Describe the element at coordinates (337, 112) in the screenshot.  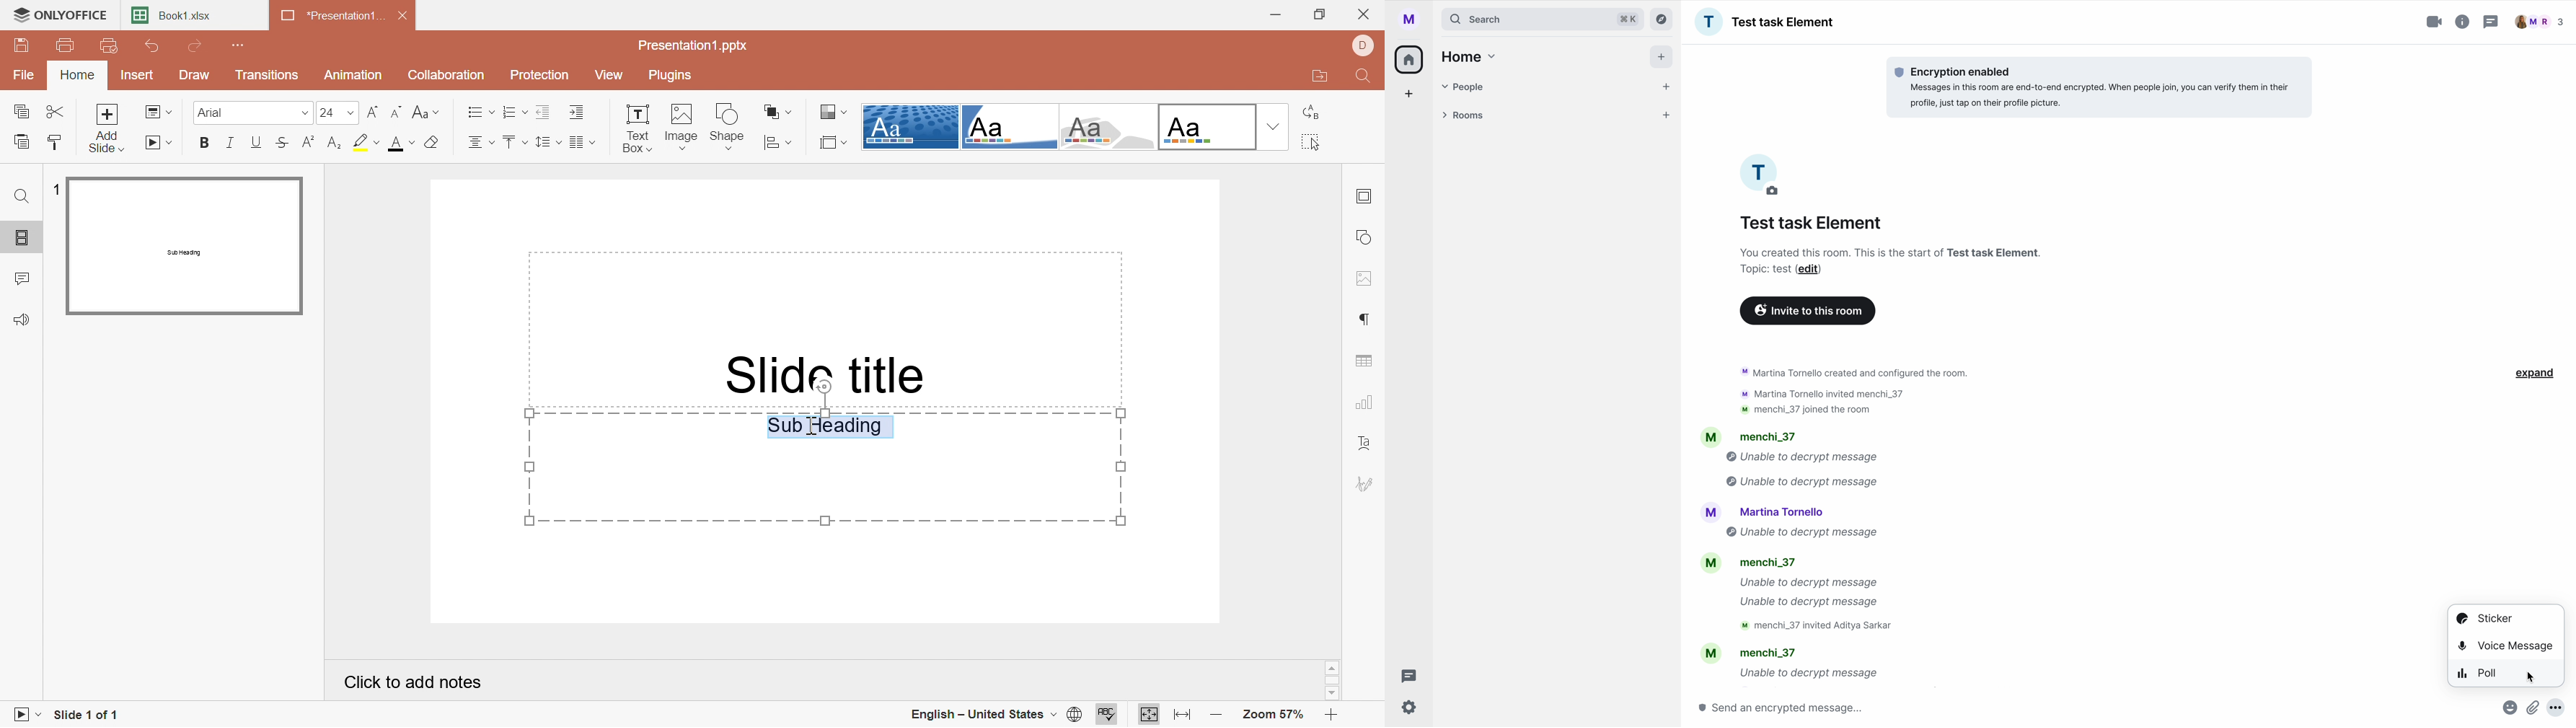
I see `24` at that location.